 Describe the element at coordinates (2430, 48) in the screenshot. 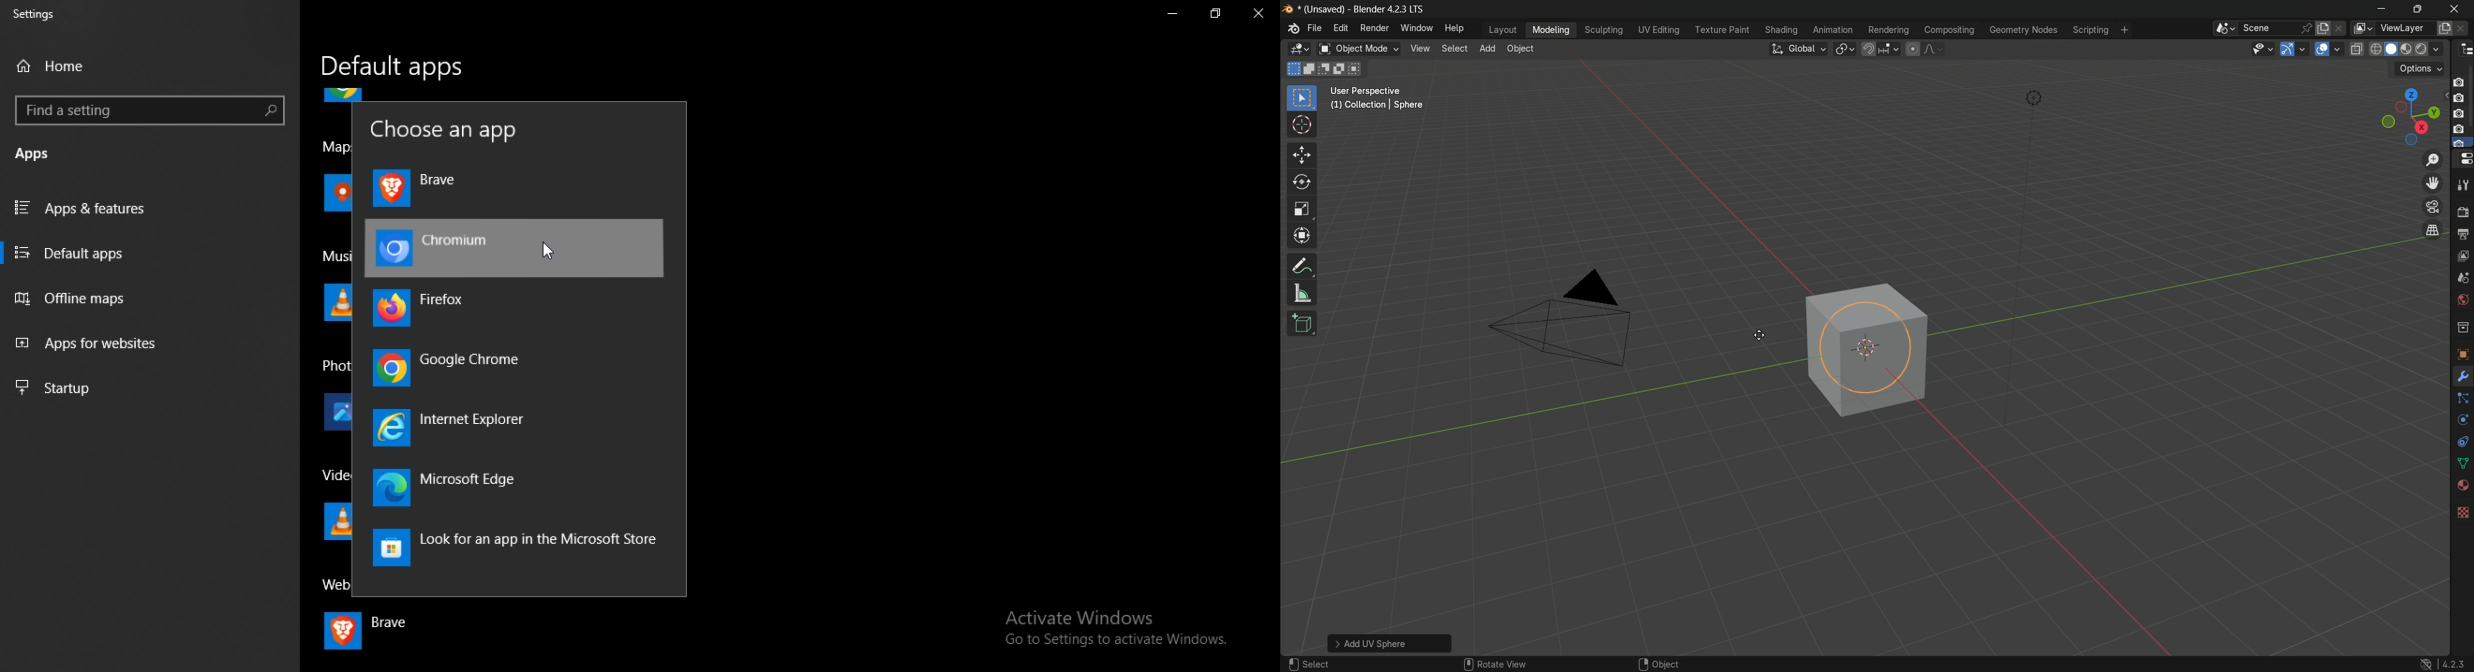

I see `render display` at that location.